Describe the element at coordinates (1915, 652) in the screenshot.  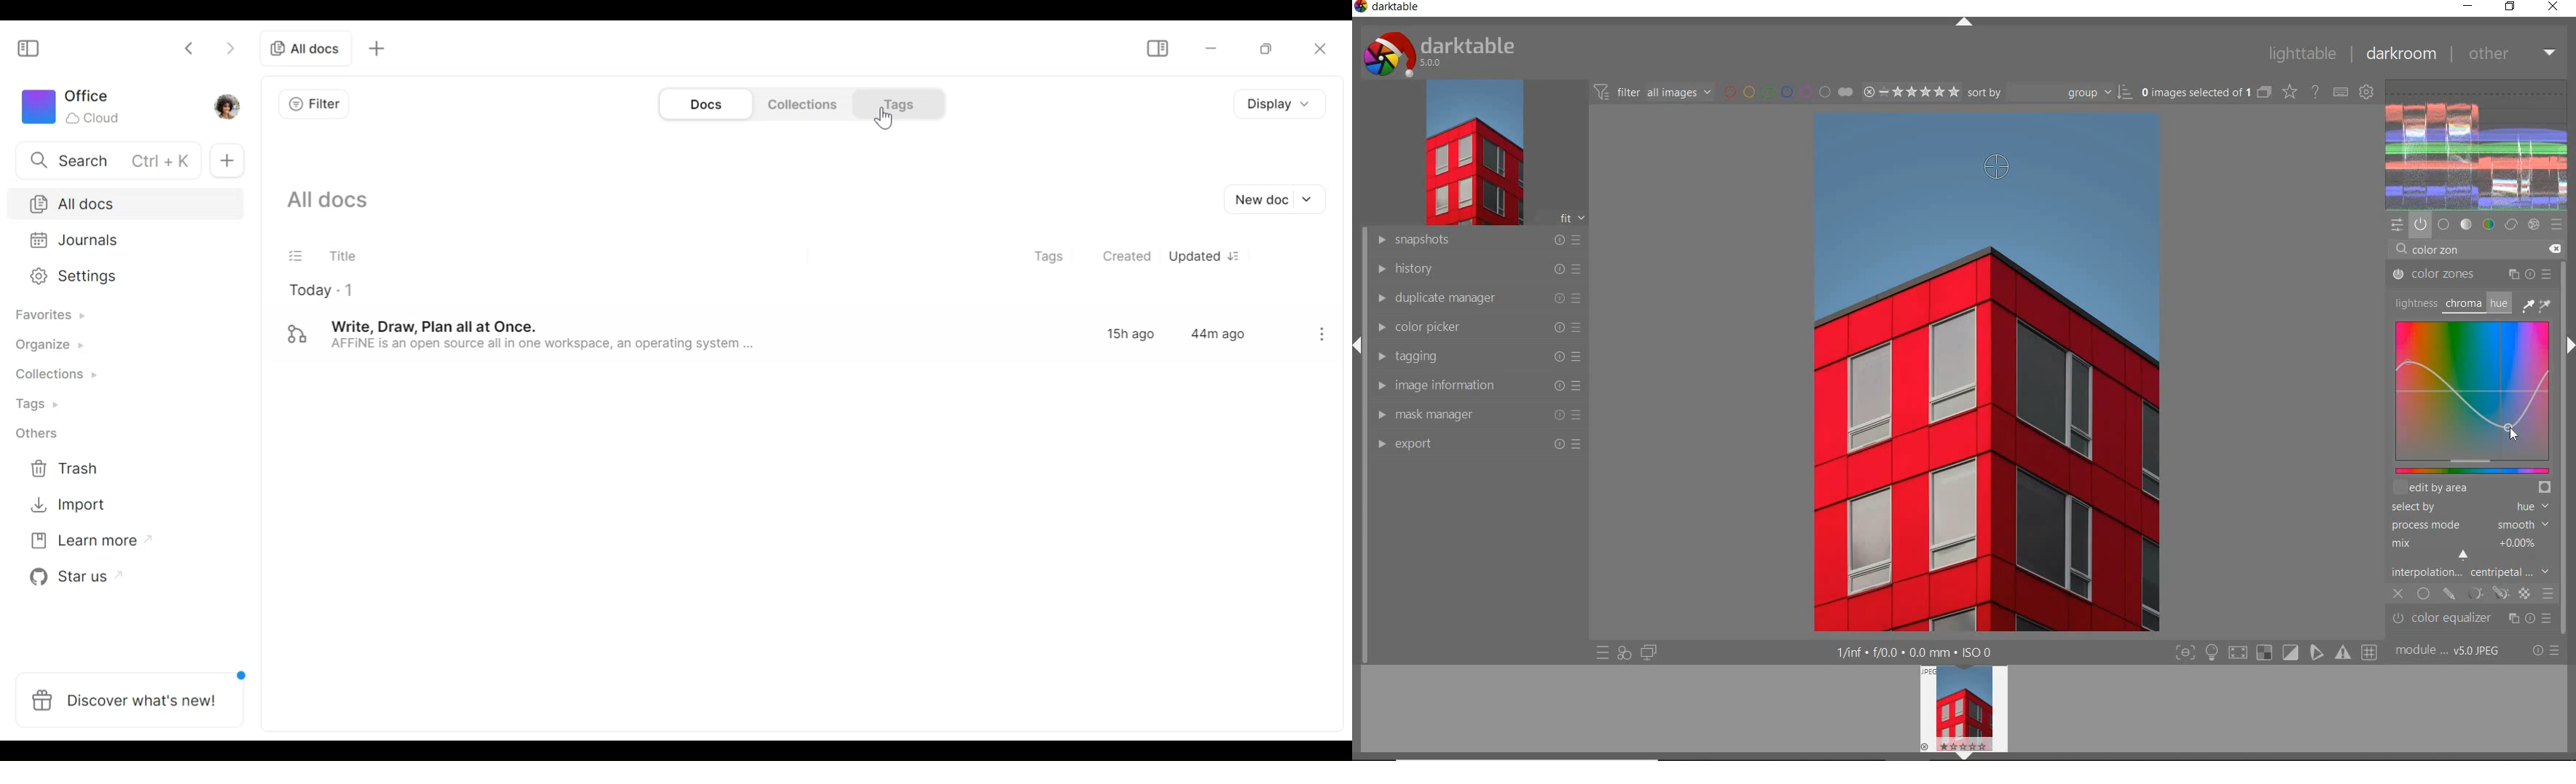
I see `display information` at that location.